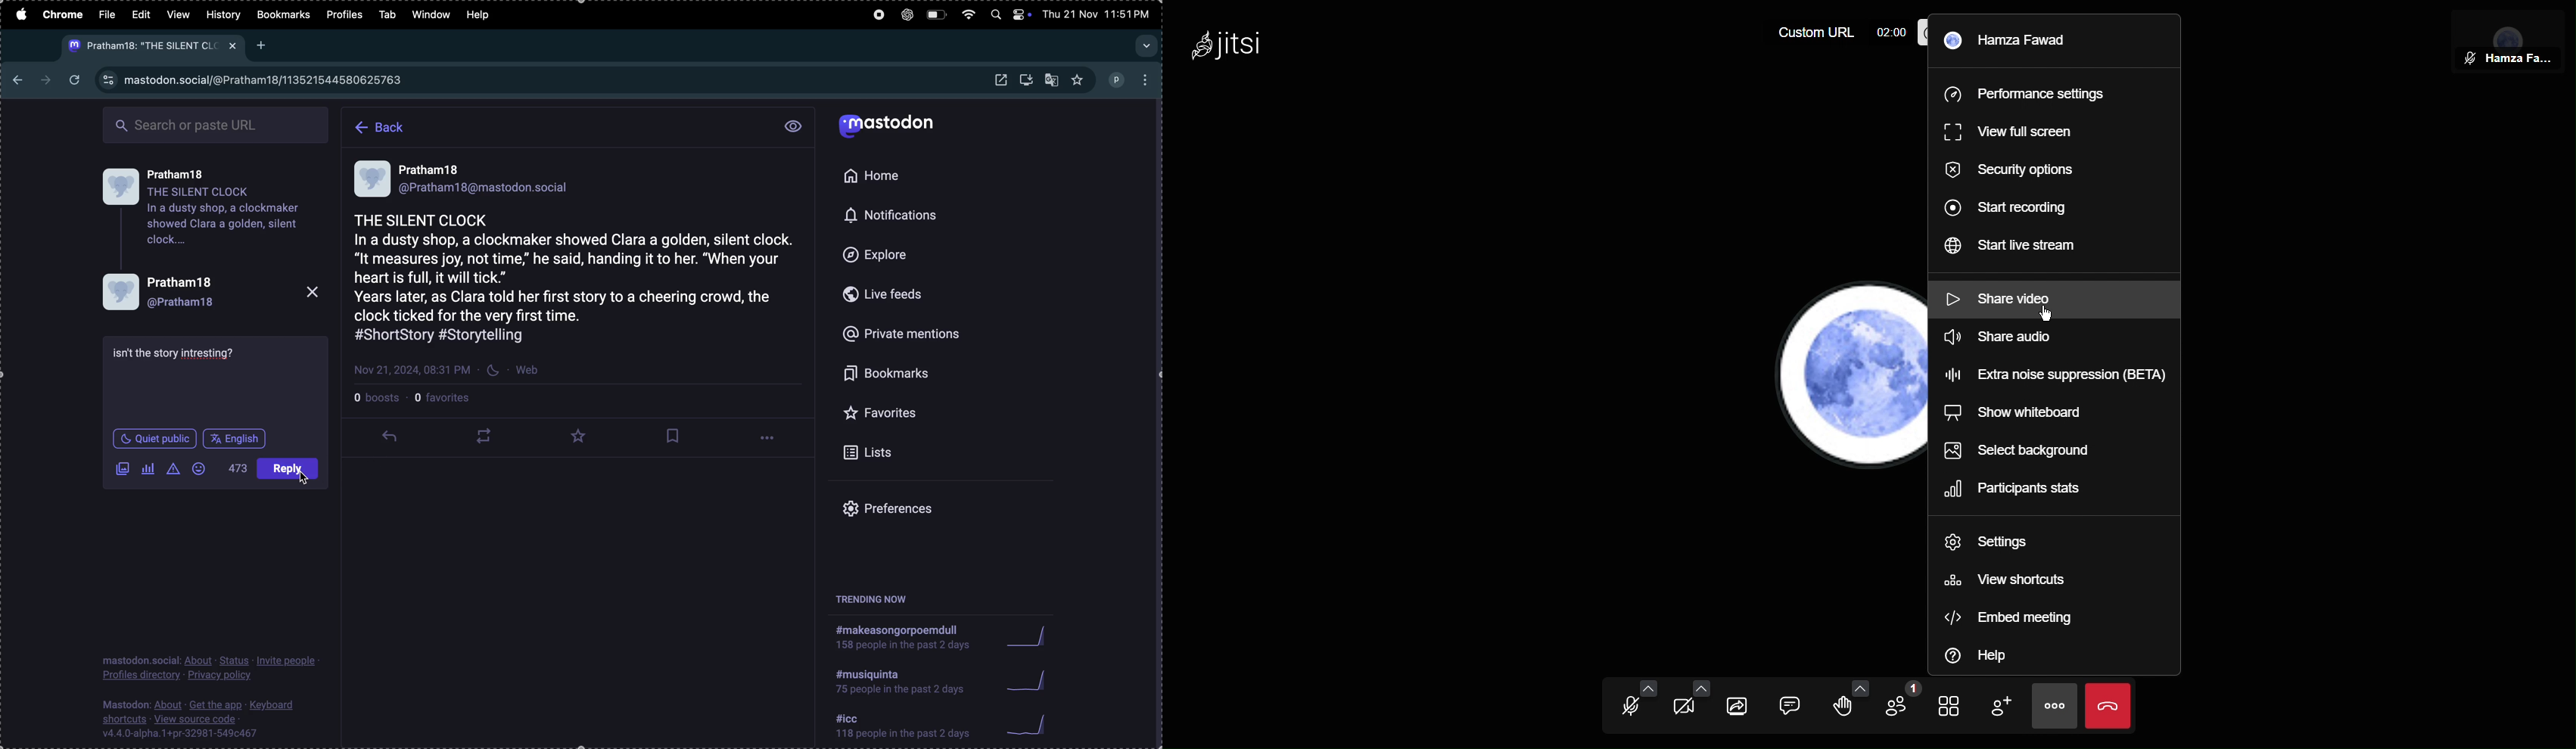 Image resolution: width=2576 pixels, height=756 pixels. I want to click on Video, so click(1688, 705).